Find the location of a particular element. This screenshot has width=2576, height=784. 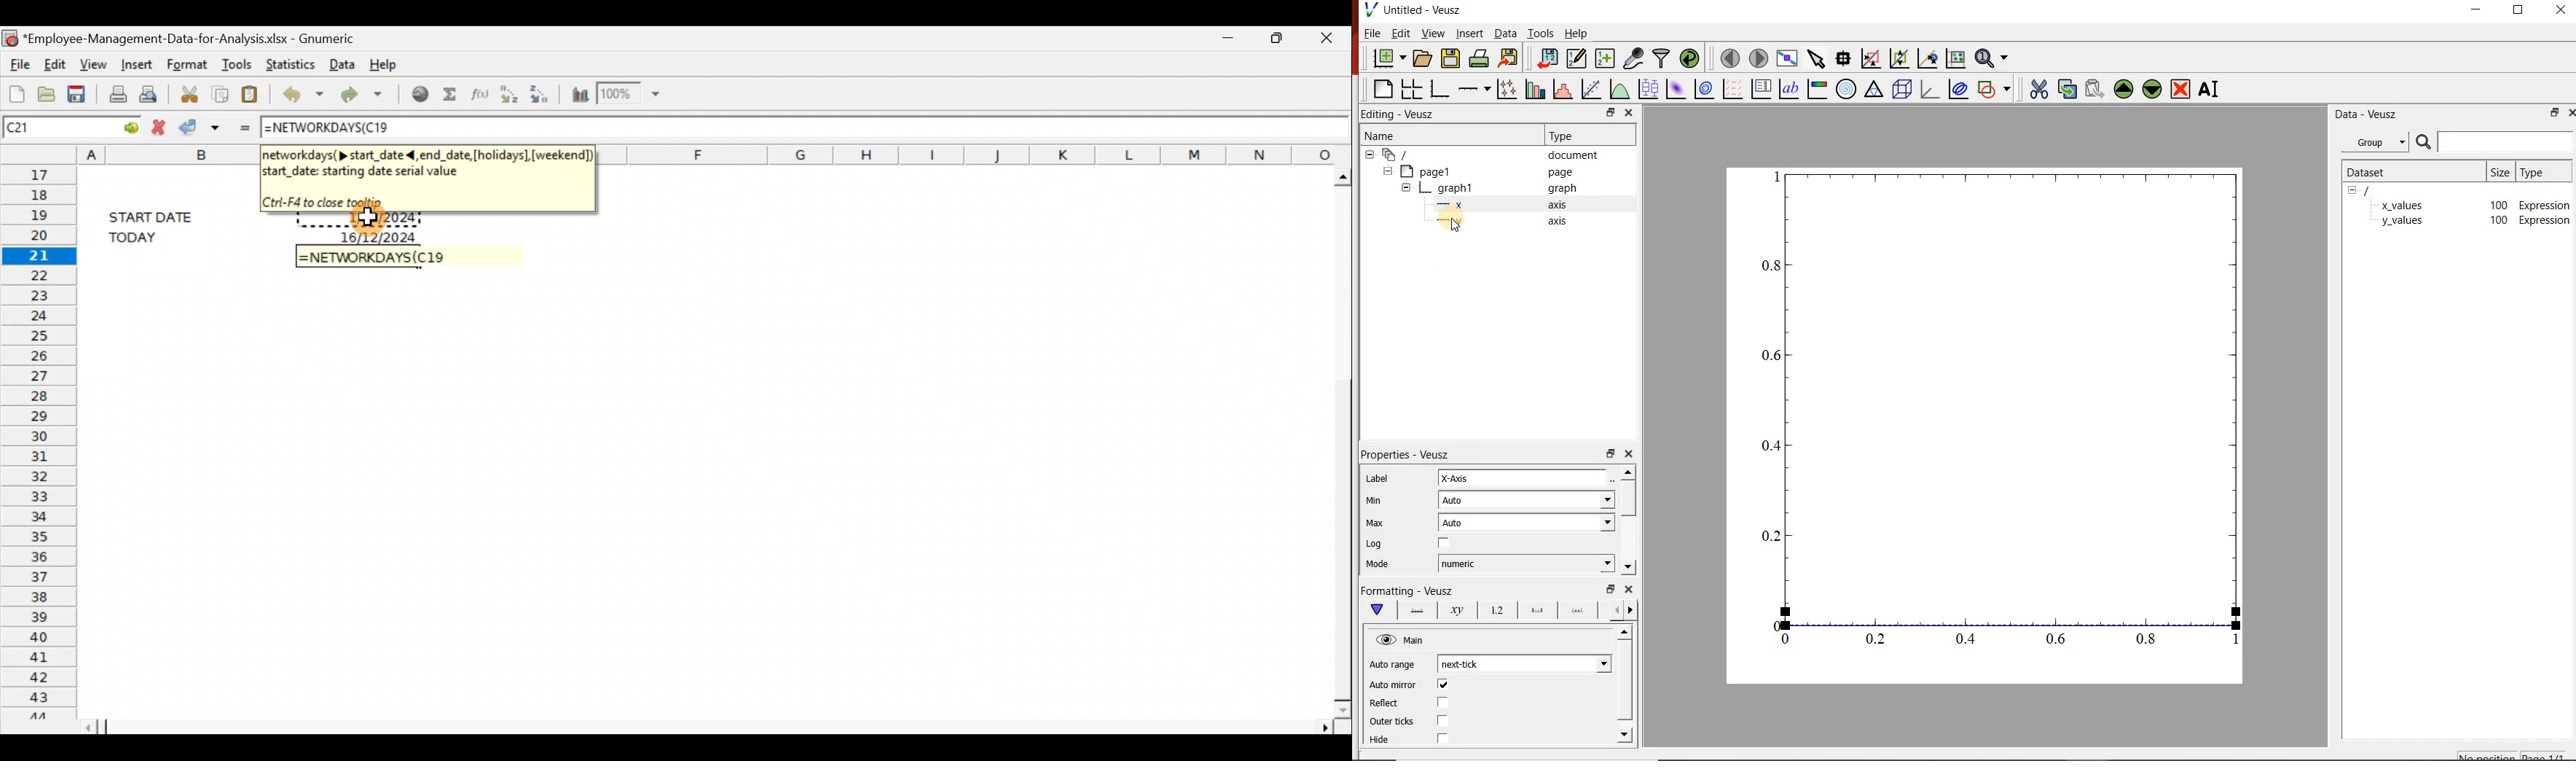

read data points on the graph is located at coordinates (1844, 58).